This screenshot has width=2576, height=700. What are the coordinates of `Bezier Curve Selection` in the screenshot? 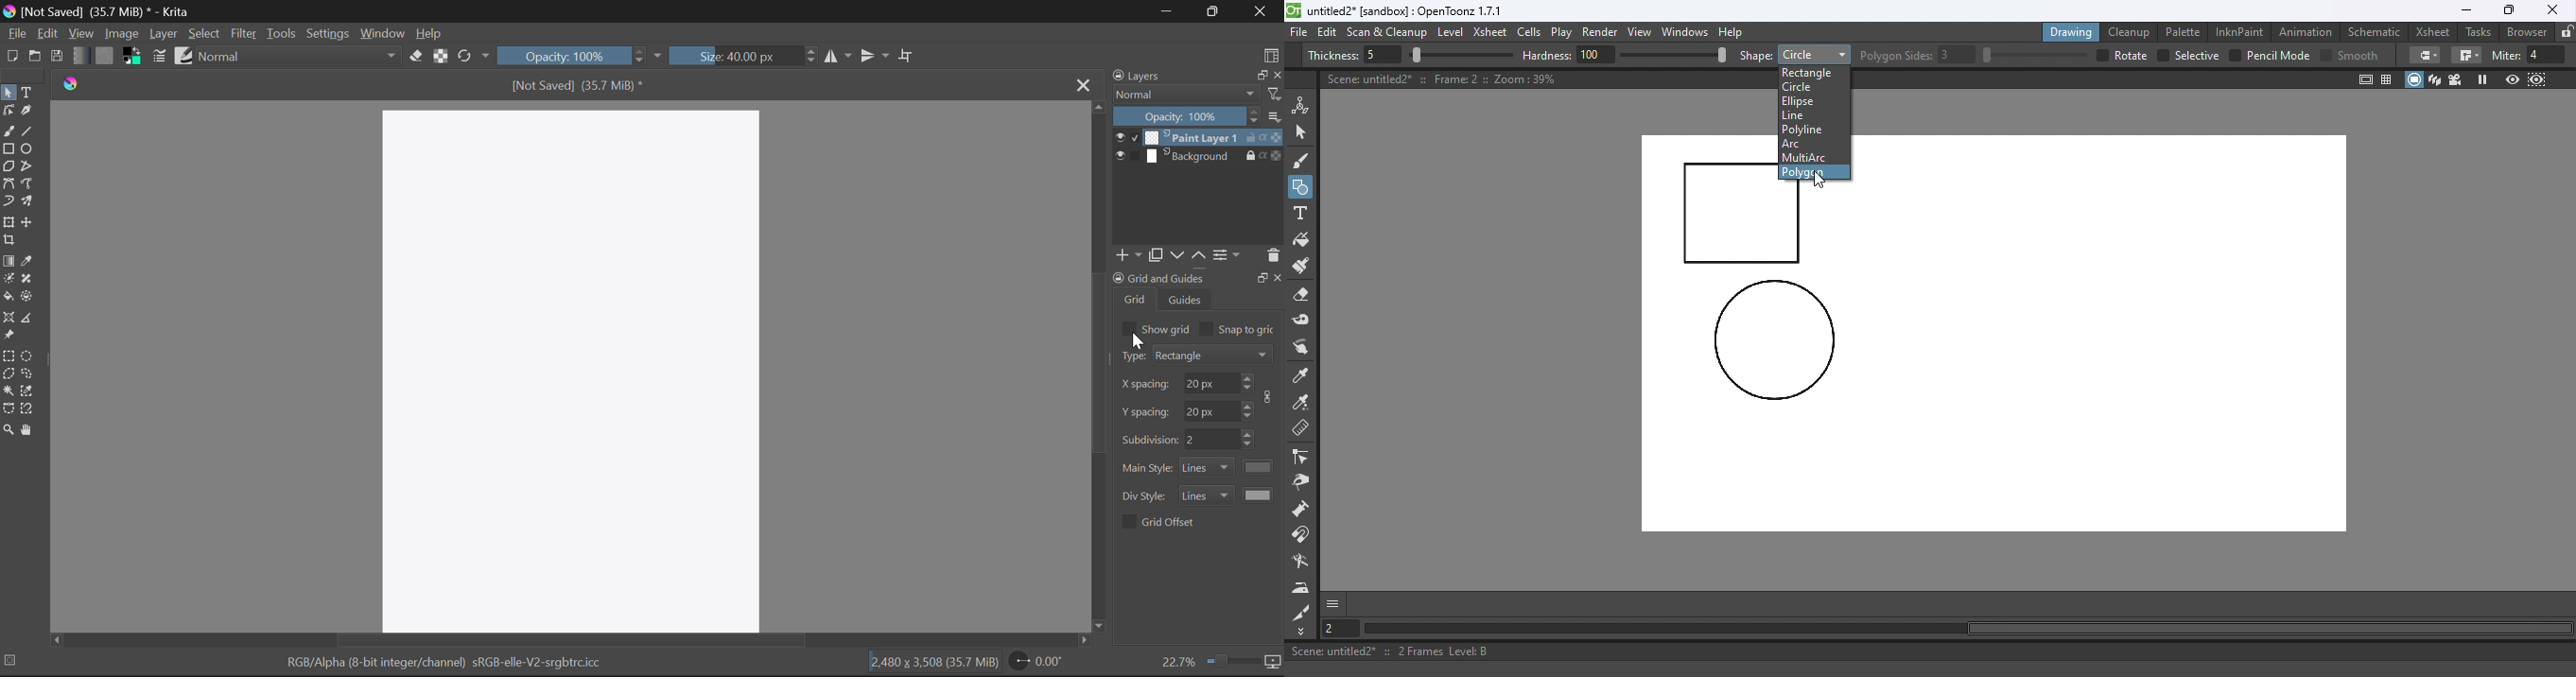 It's located at (9, 409).